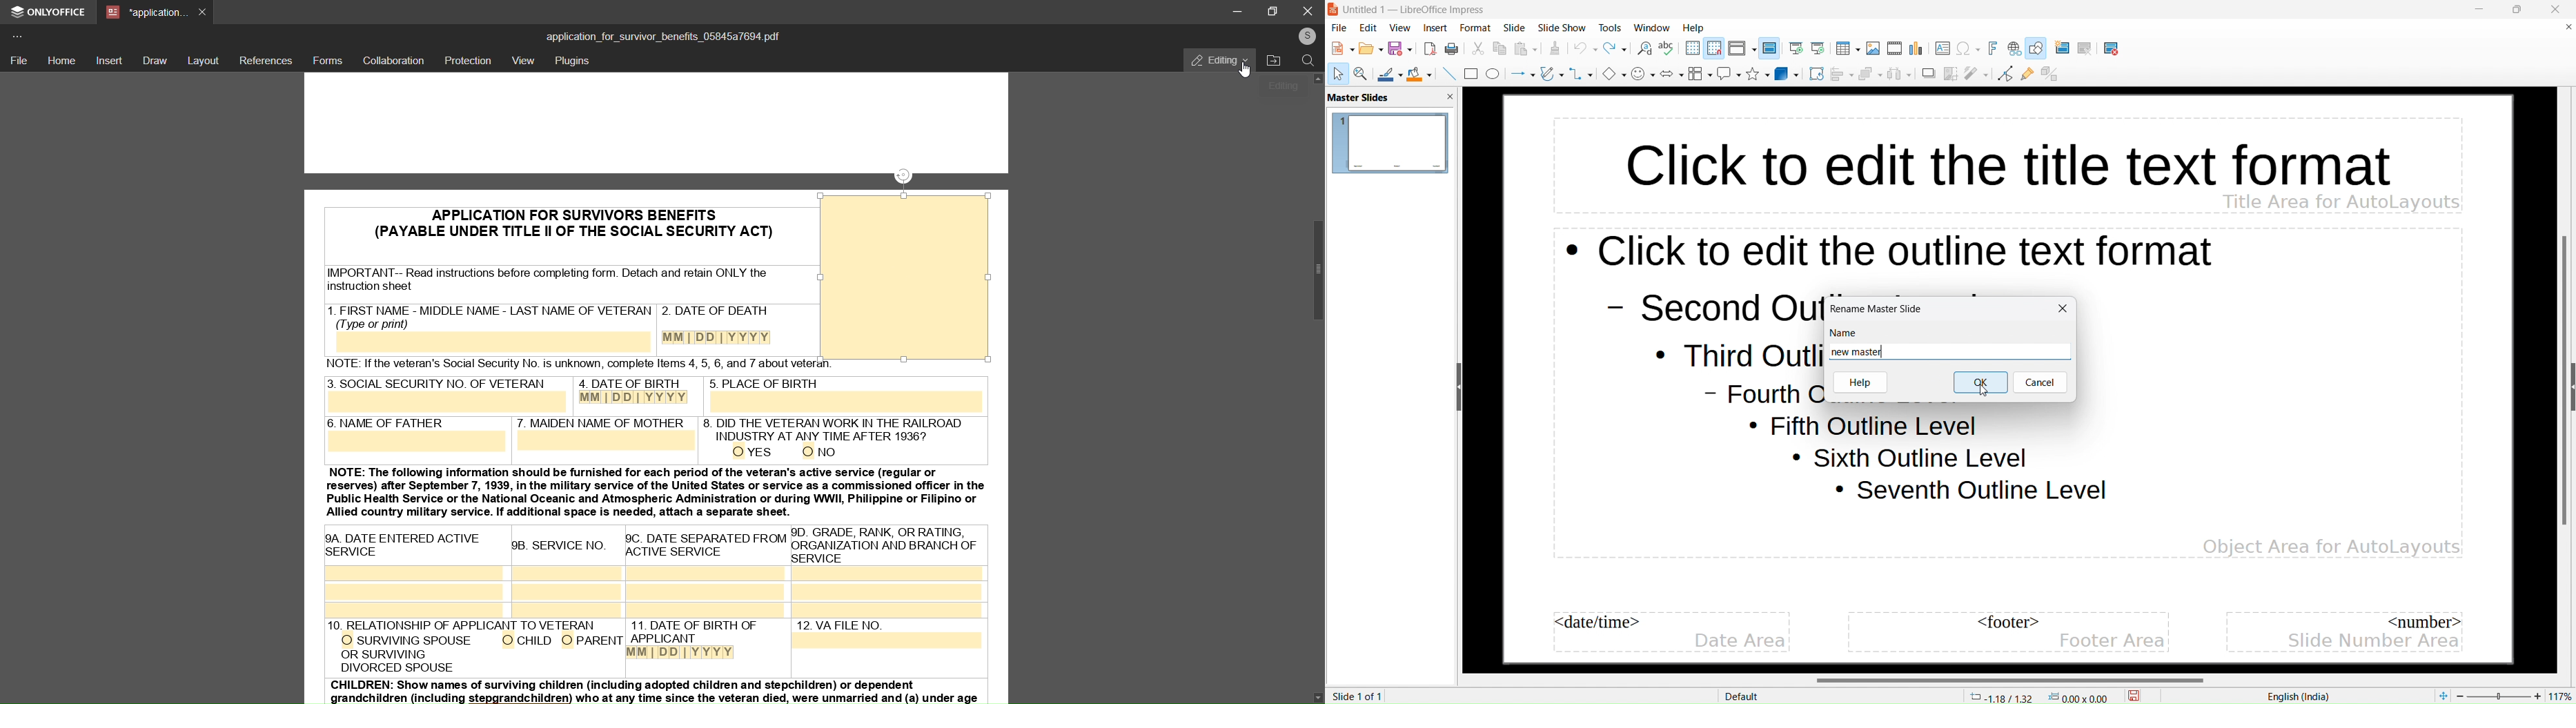  Describe the element at coordinates (266, 60) in the screenshot. I see `references` at that location.